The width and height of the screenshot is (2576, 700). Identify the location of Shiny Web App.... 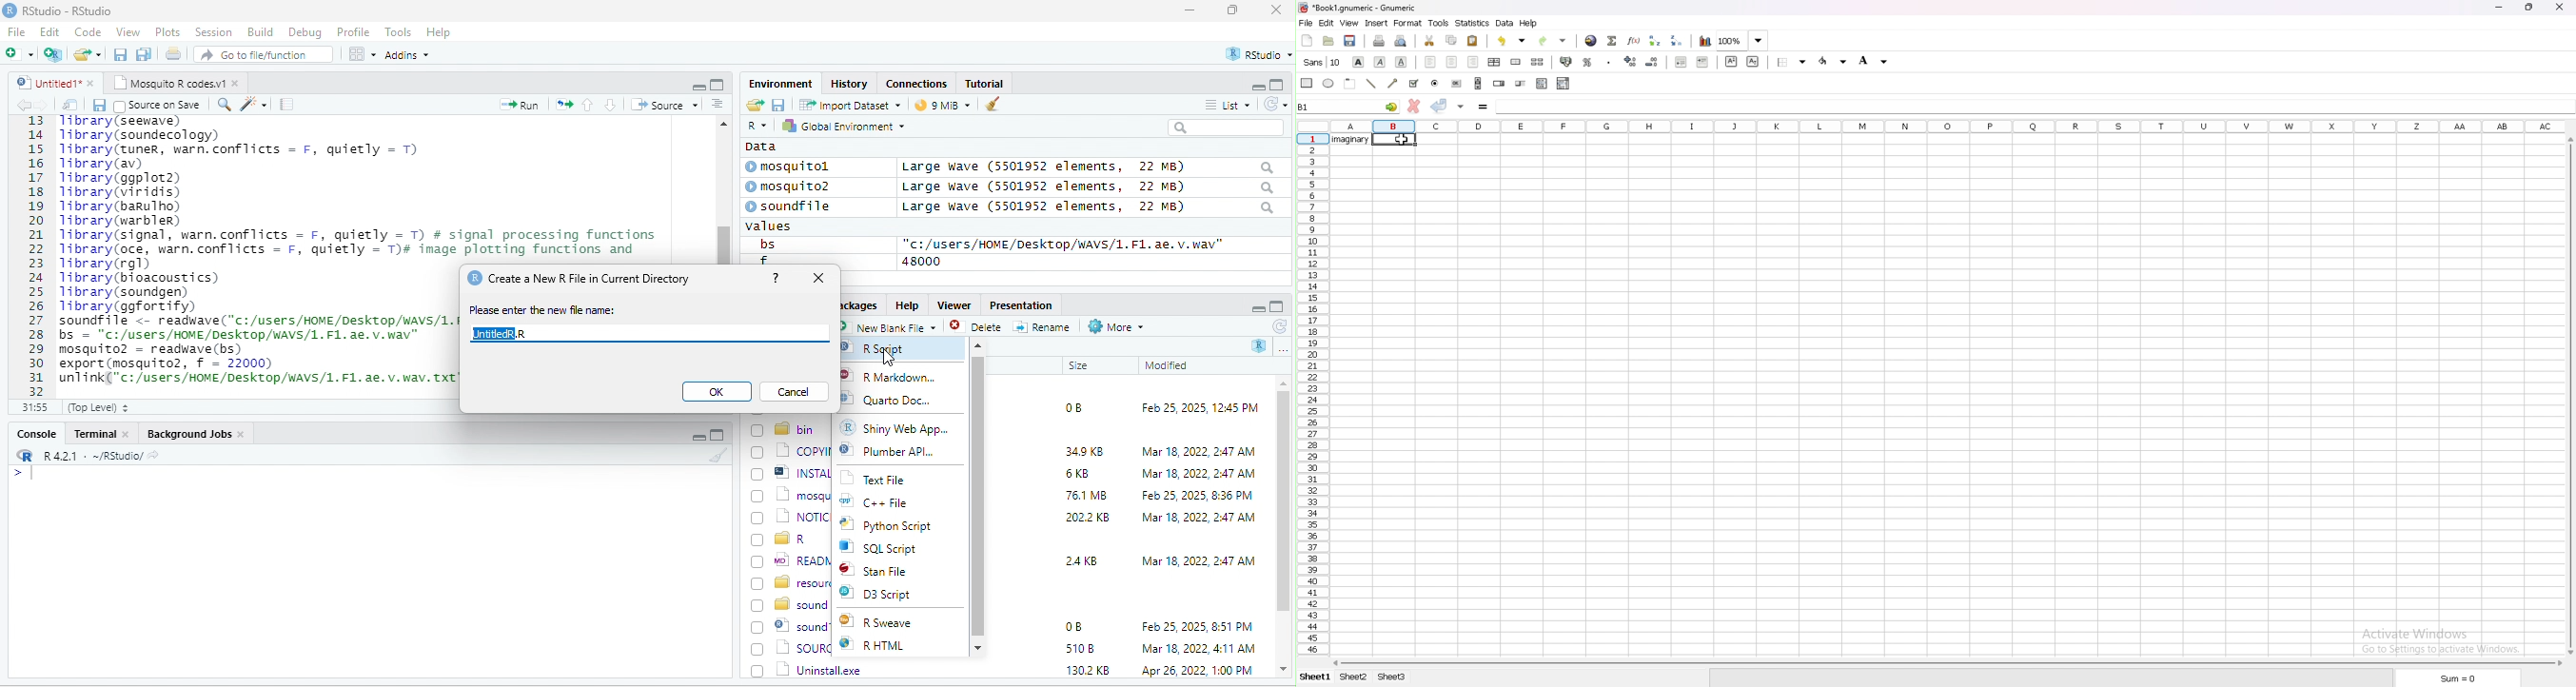
(905, 427).